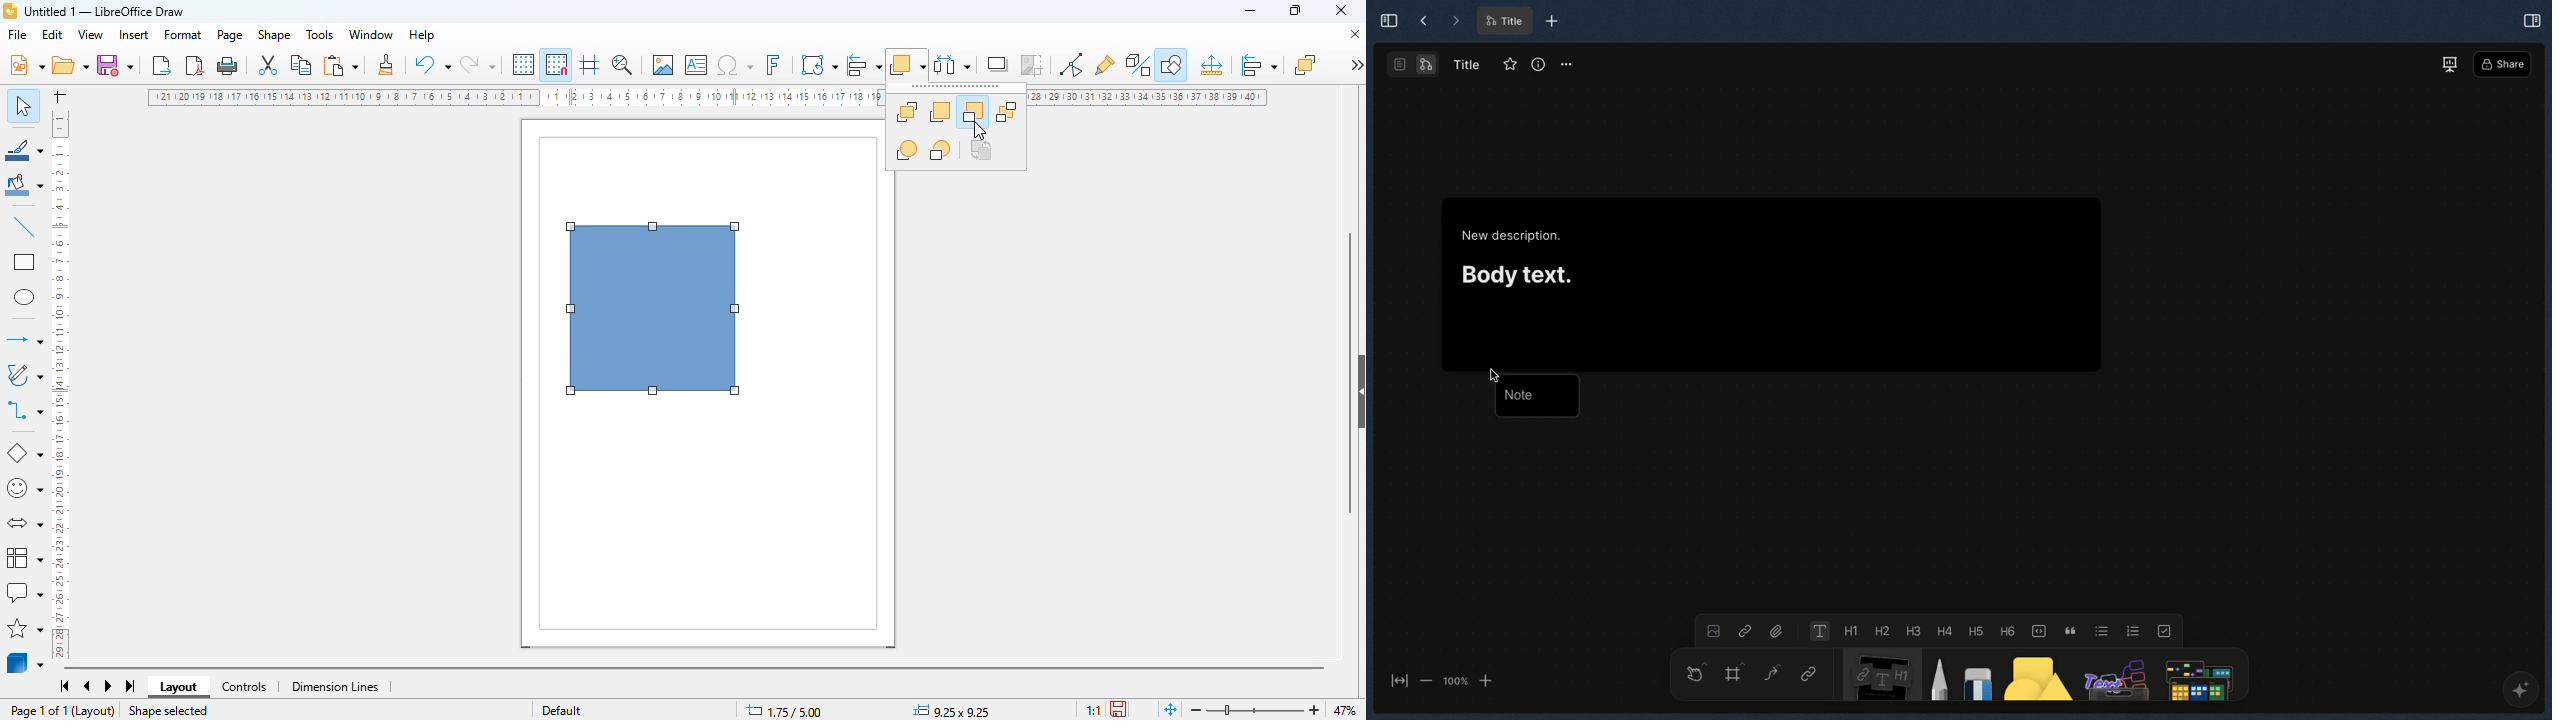  What do you see at coordinates (654, 309) in the screenshot?
I see `object selected` at bounding box center [654, 309].